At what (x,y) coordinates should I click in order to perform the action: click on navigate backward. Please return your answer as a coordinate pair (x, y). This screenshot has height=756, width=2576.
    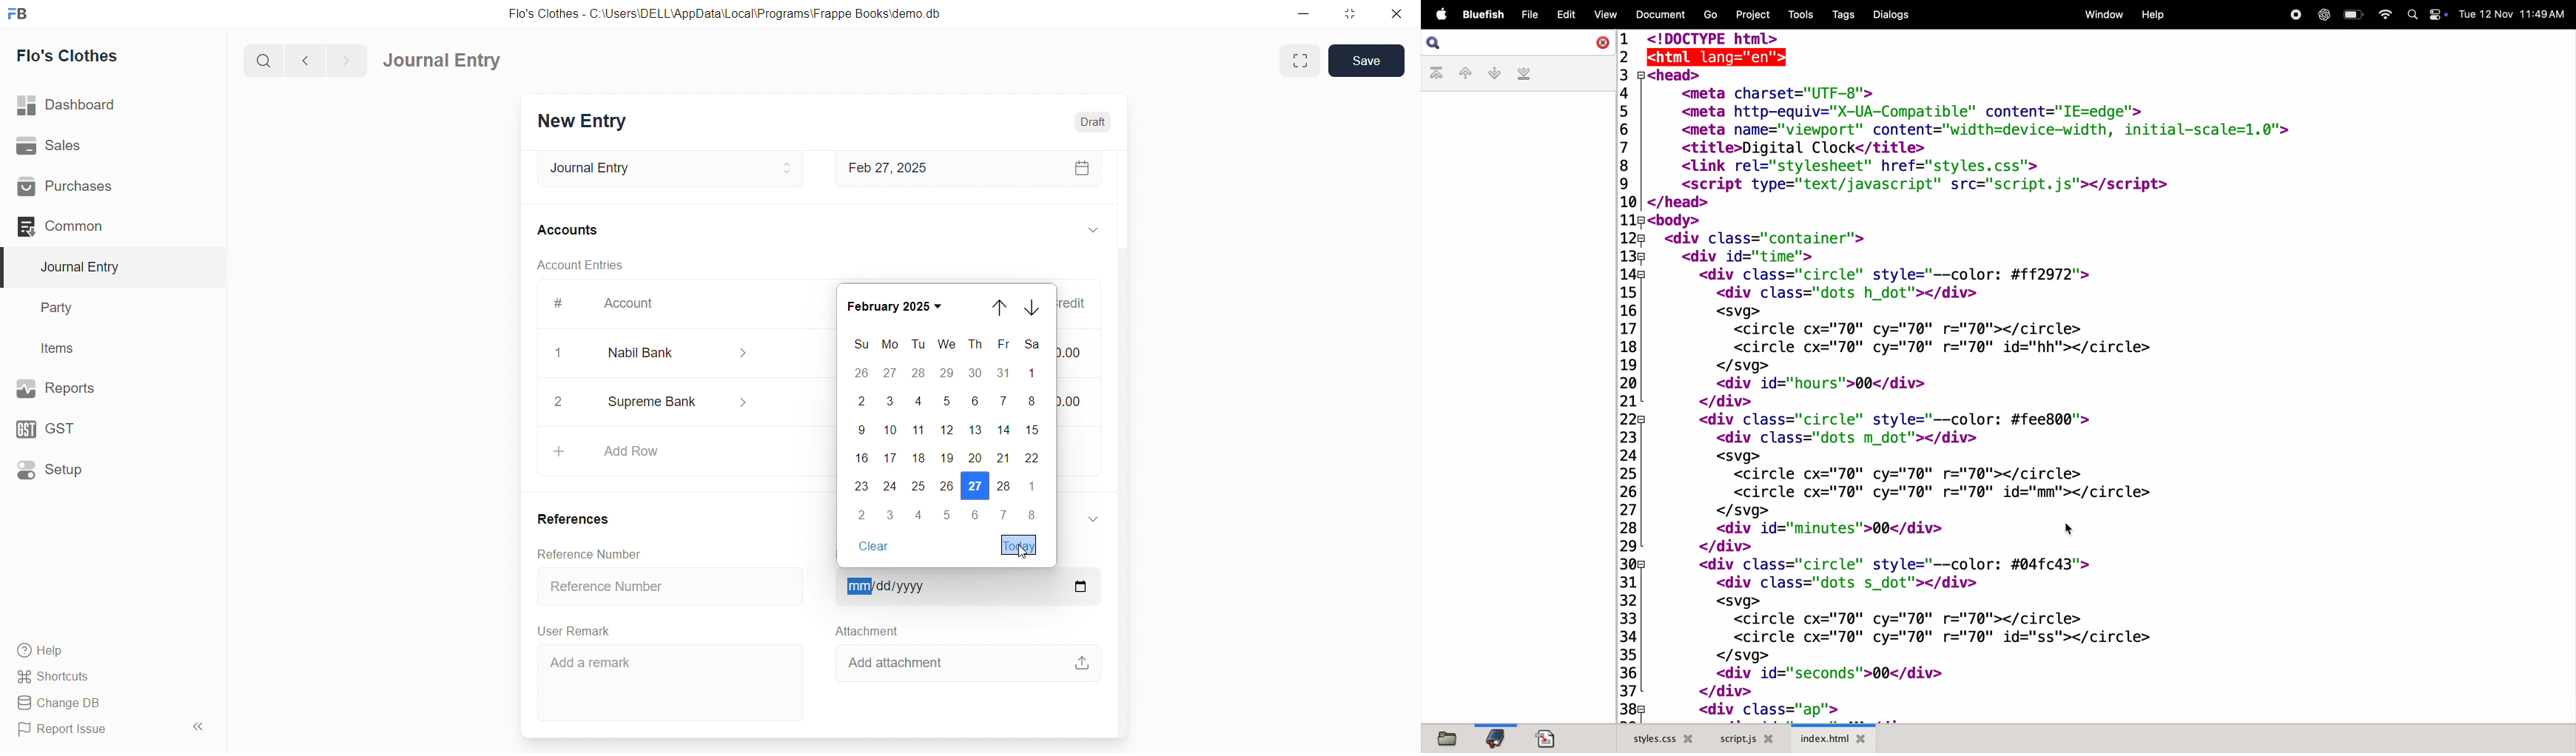
    Looking at the image, I should click on (307, 61).